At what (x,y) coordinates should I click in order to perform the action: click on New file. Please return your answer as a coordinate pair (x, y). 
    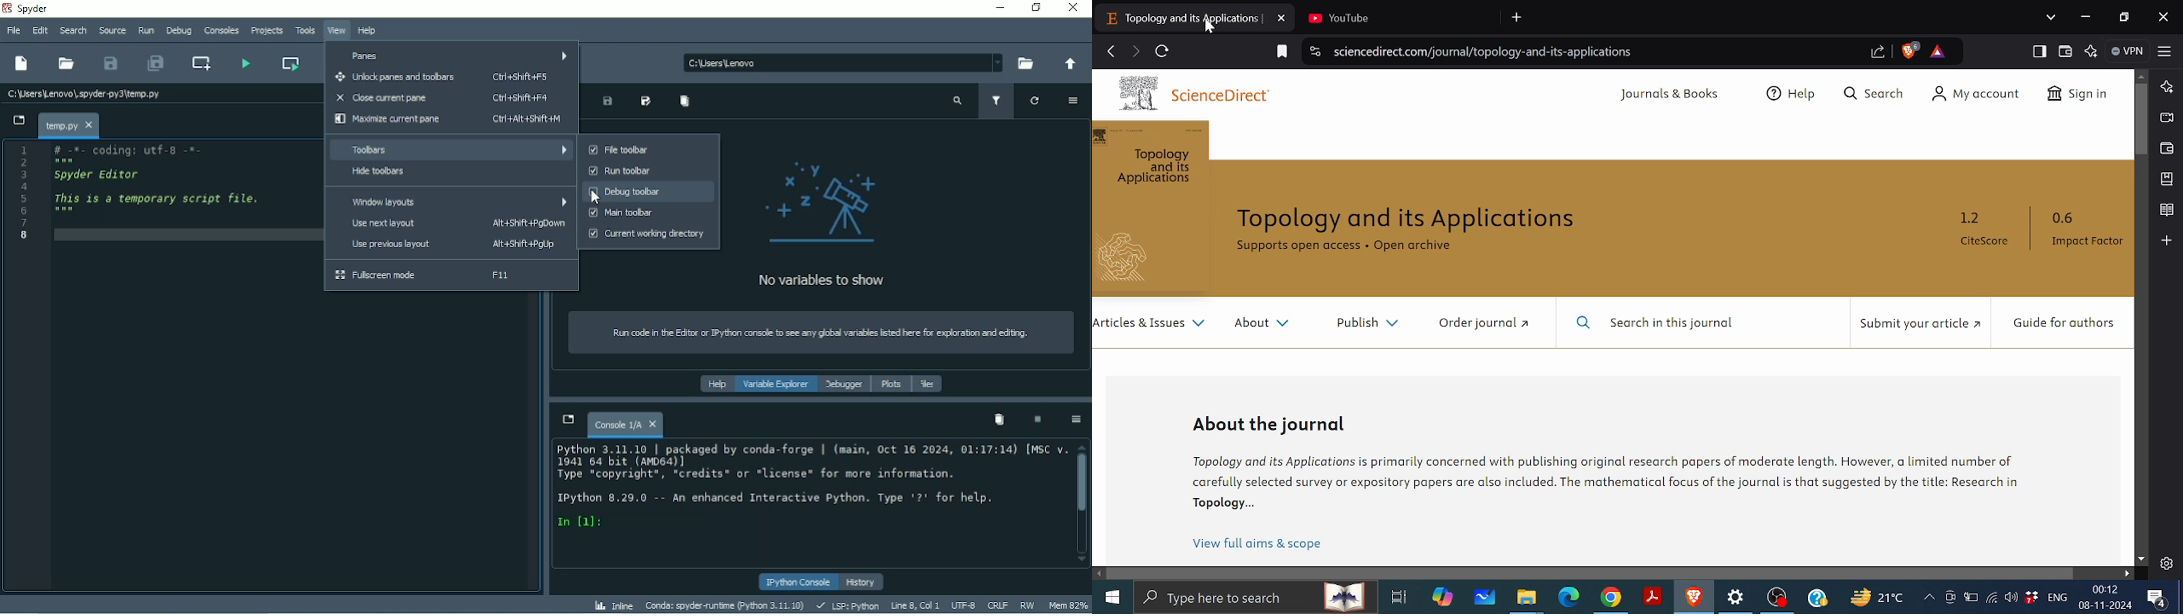
    Looking at the image, I should click on (22, 64).